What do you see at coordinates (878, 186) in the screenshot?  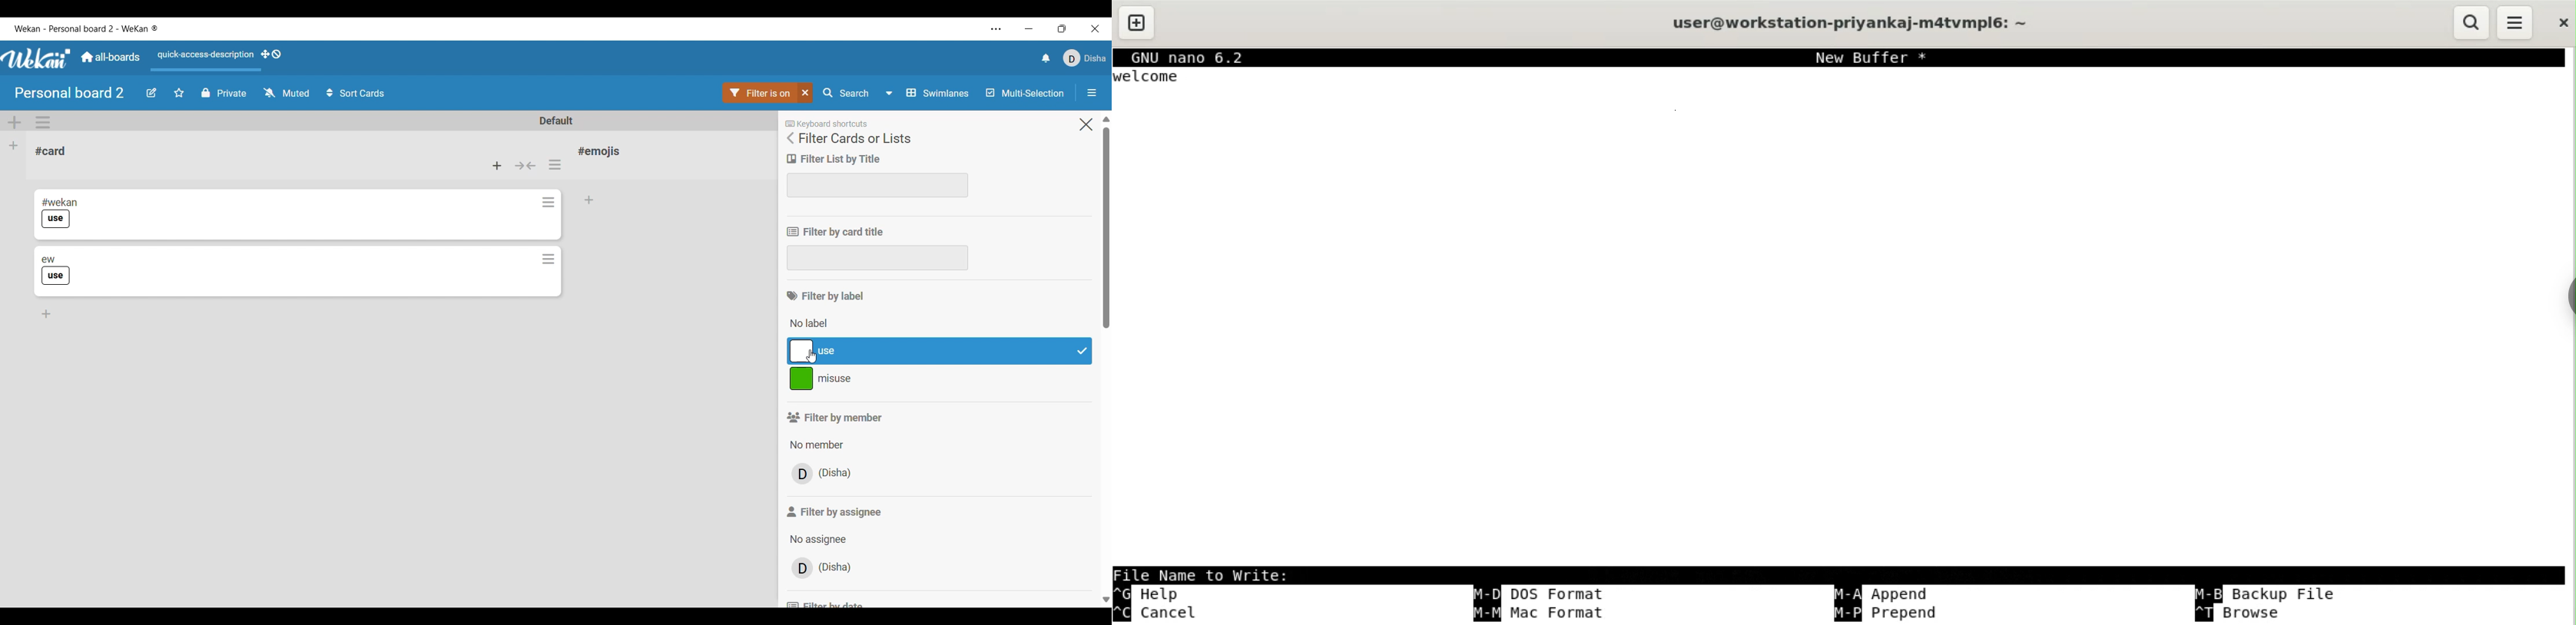 I see `Text box to enter filter` at bounding box center [878, 186].